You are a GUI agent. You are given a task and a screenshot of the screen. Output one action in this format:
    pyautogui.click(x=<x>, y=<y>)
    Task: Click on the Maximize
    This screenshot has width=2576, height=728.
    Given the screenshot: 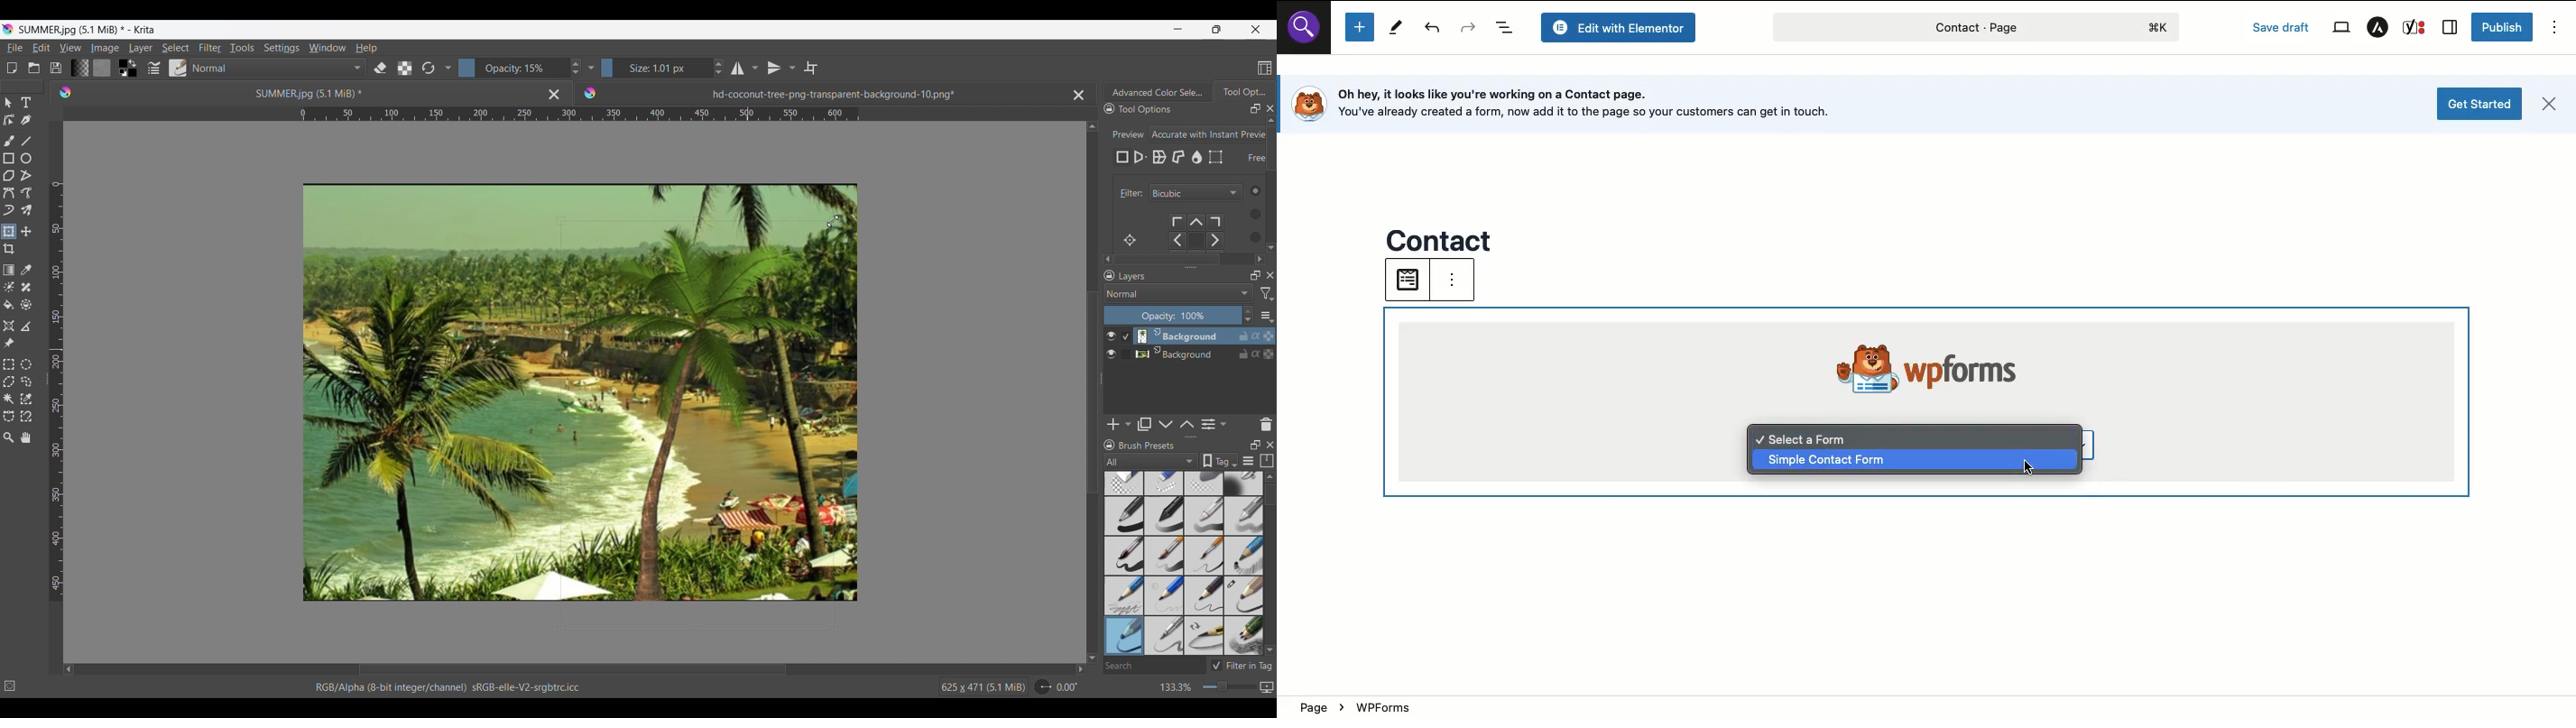 What is the action you would take?
    pyautogui.click(x=1268, y=355)
    